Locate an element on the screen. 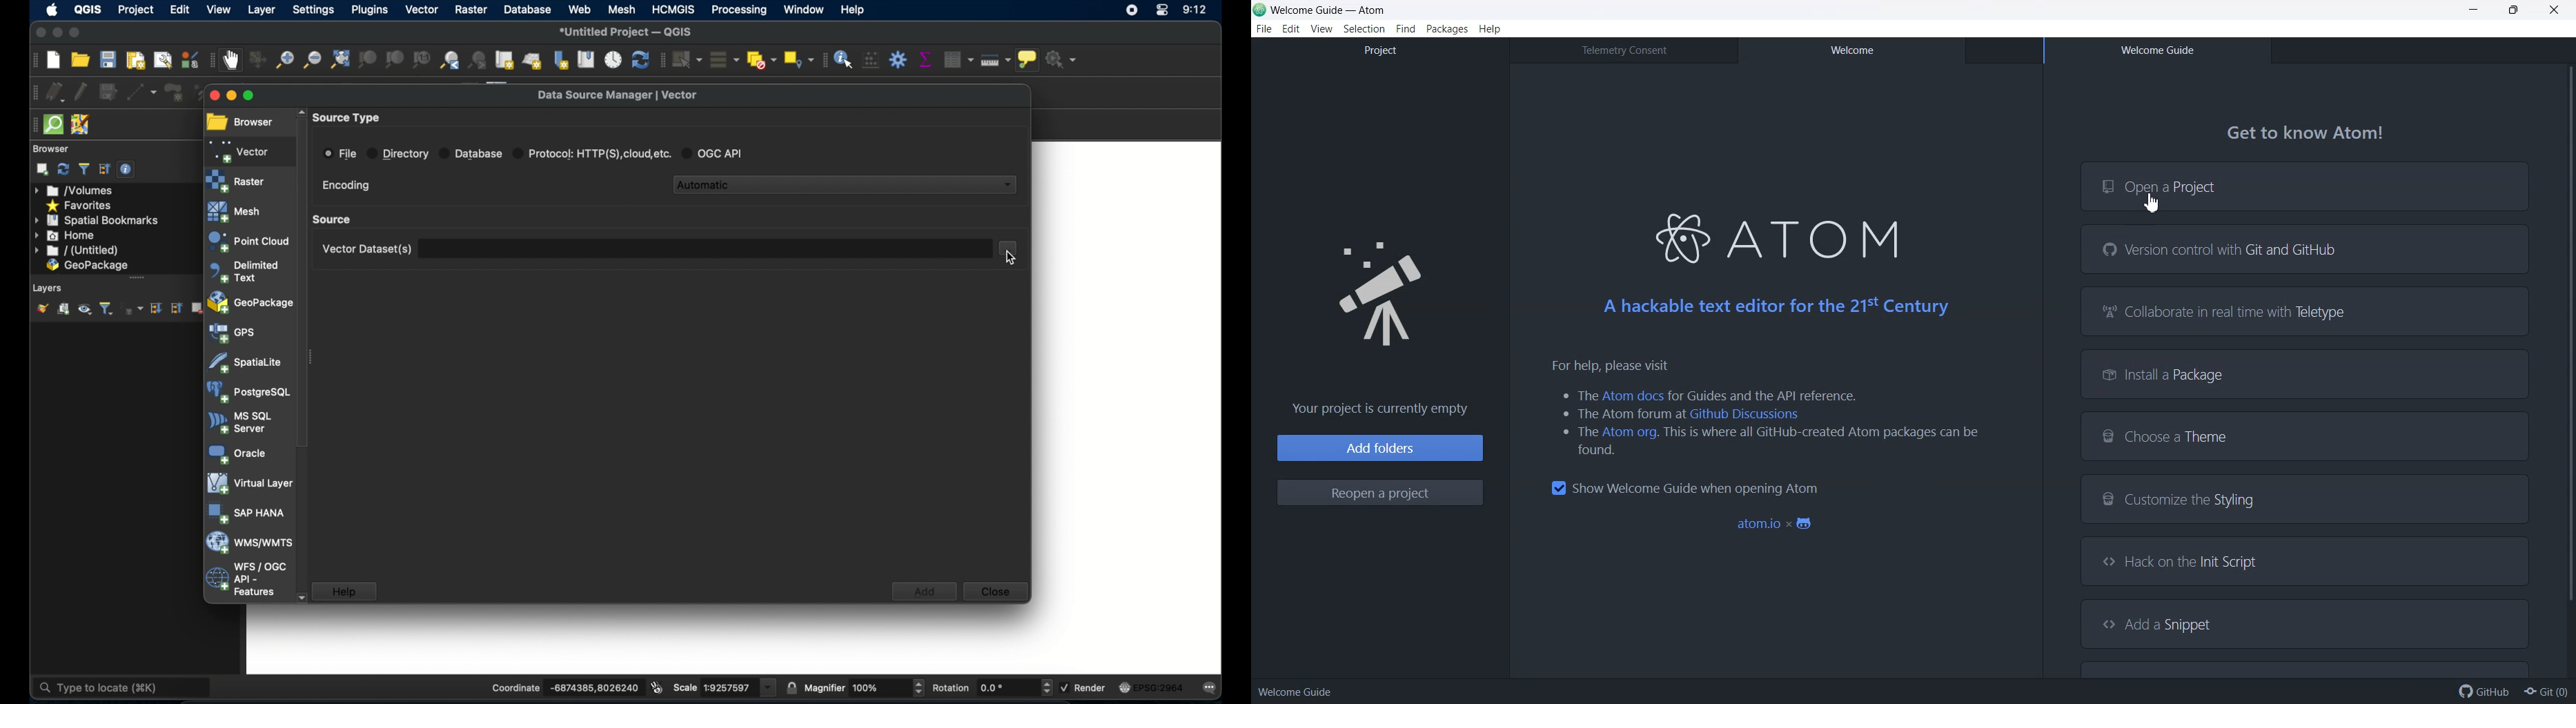 The image size is (2576, 728). File is located at coordinates (340, 153).